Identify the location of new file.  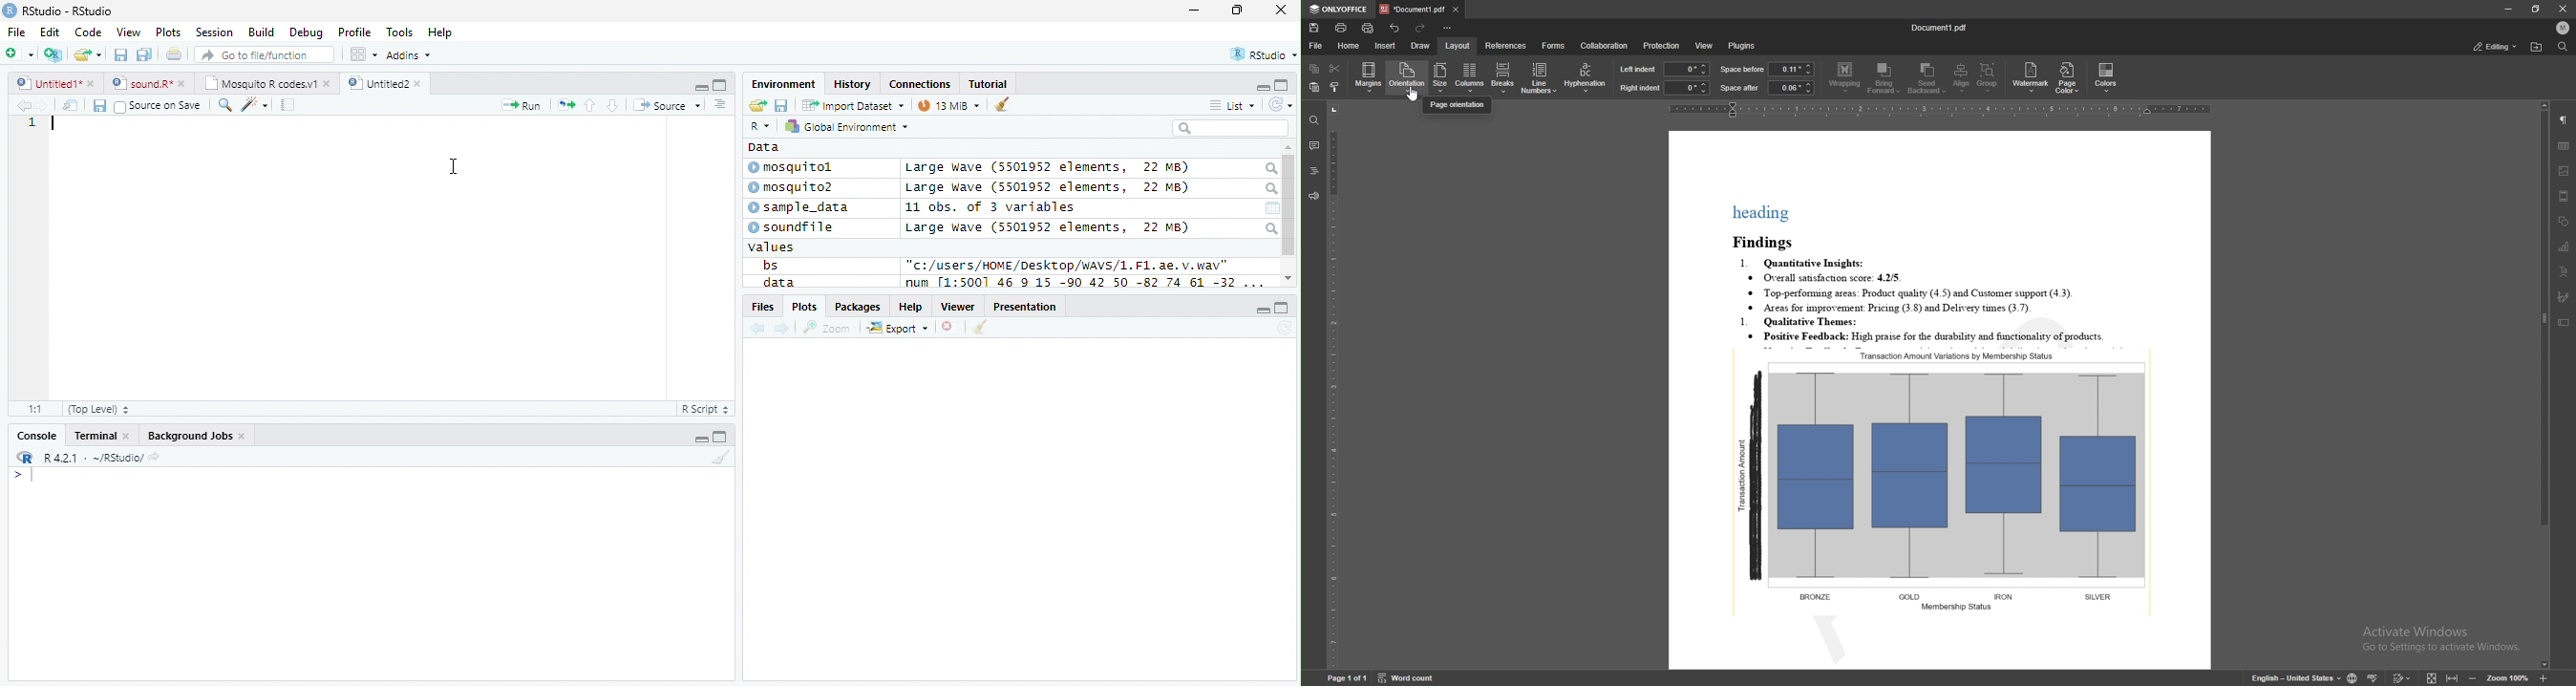
(20, 54).